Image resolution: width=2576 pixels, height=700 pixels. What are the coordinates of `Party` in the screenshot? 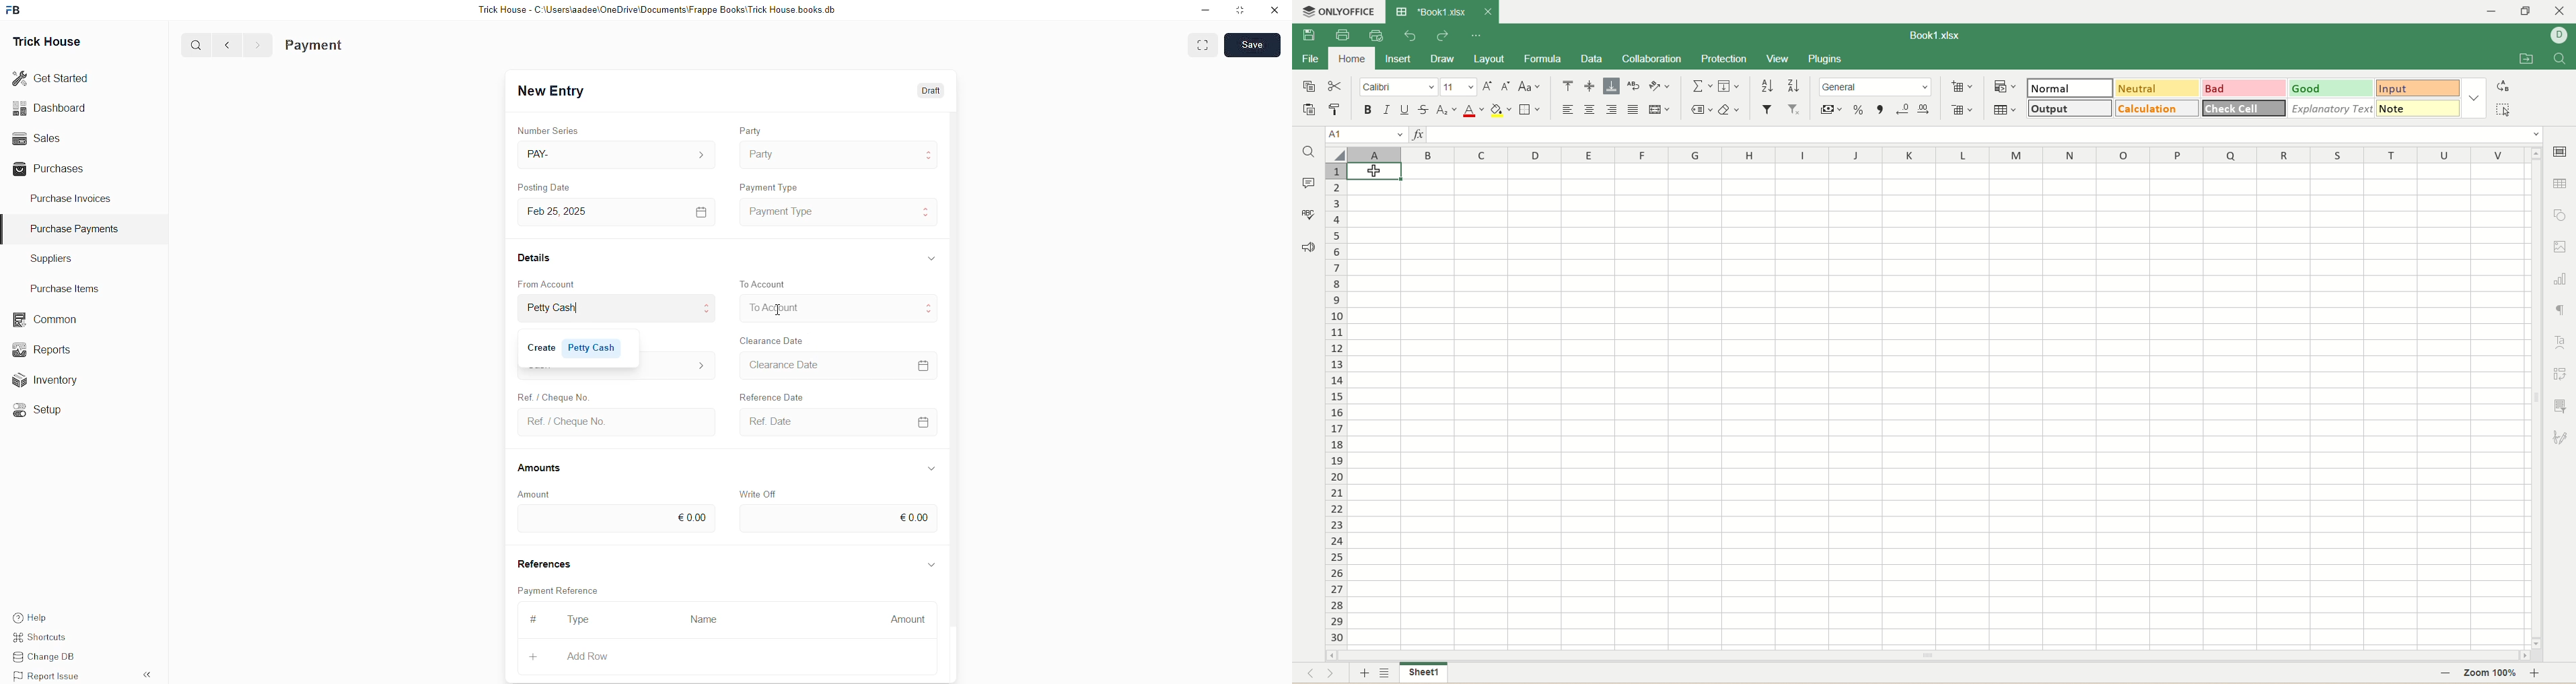 It's located at (752, 127).